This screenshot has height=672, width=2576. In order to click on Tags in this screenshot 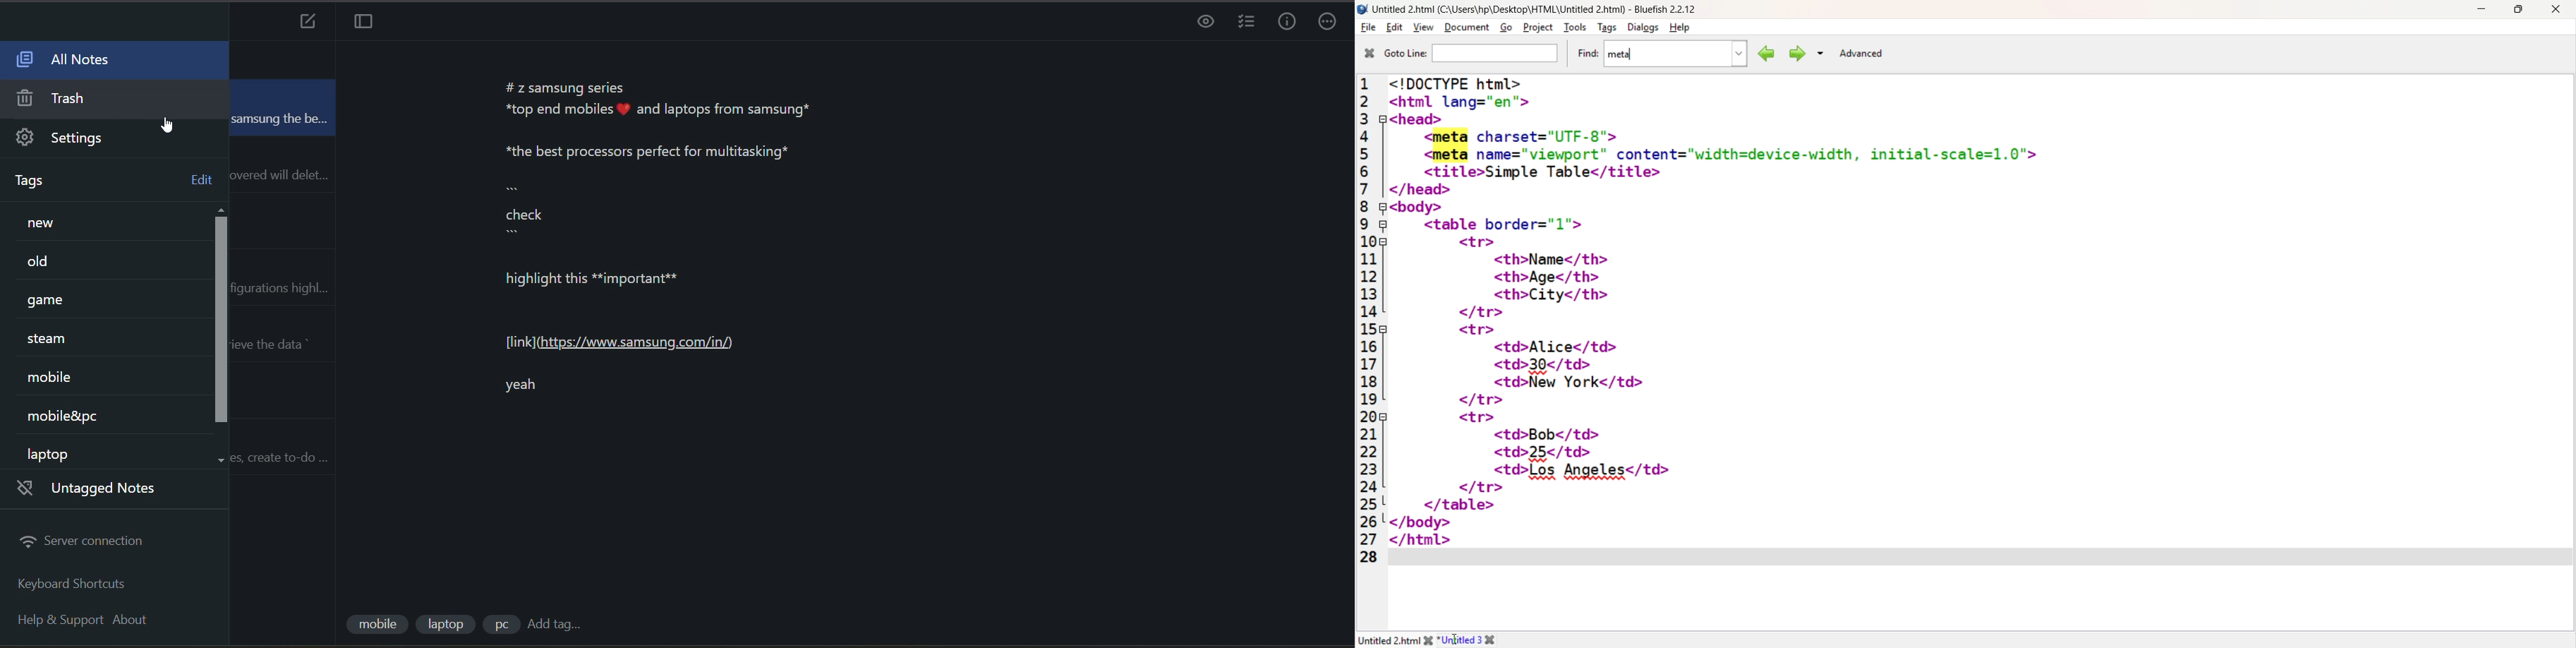, I will do `click(1605, 27)`.